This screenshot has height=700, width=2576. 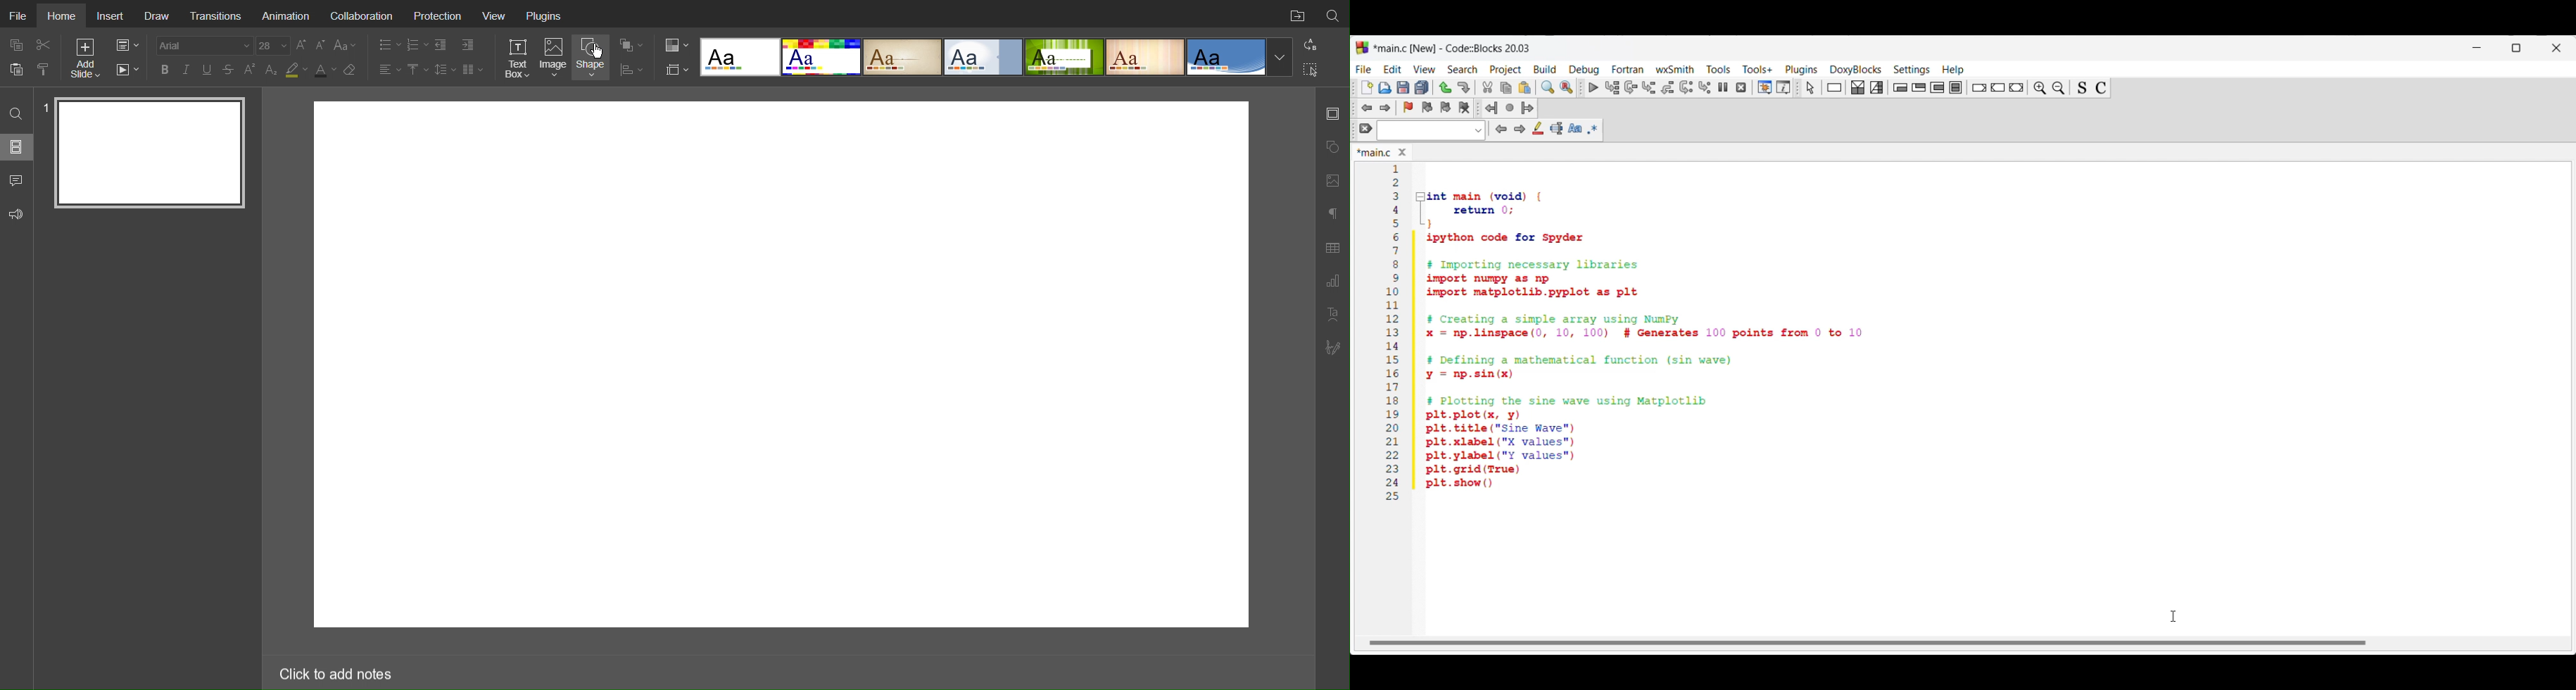 I want to click on Collaboration, so click(x=360, y=14).